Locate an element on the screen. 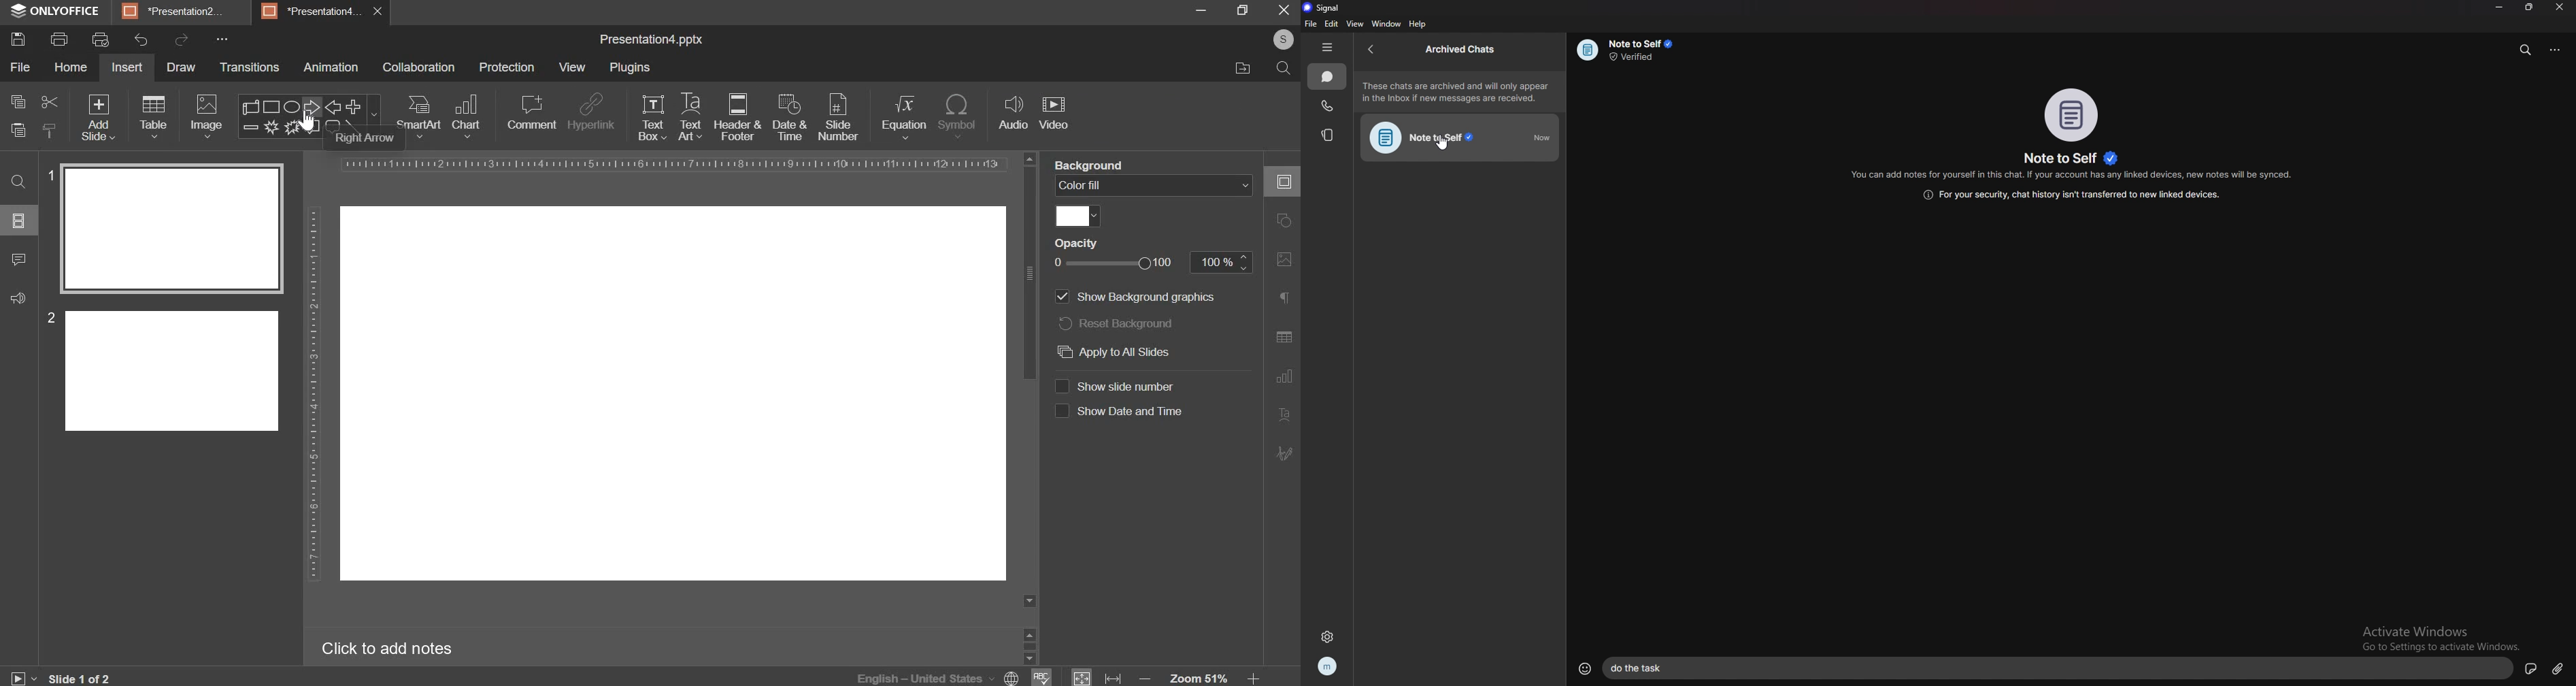 This screenshot has width=2576, height=700. cursor is located at coordinates (307, 126).